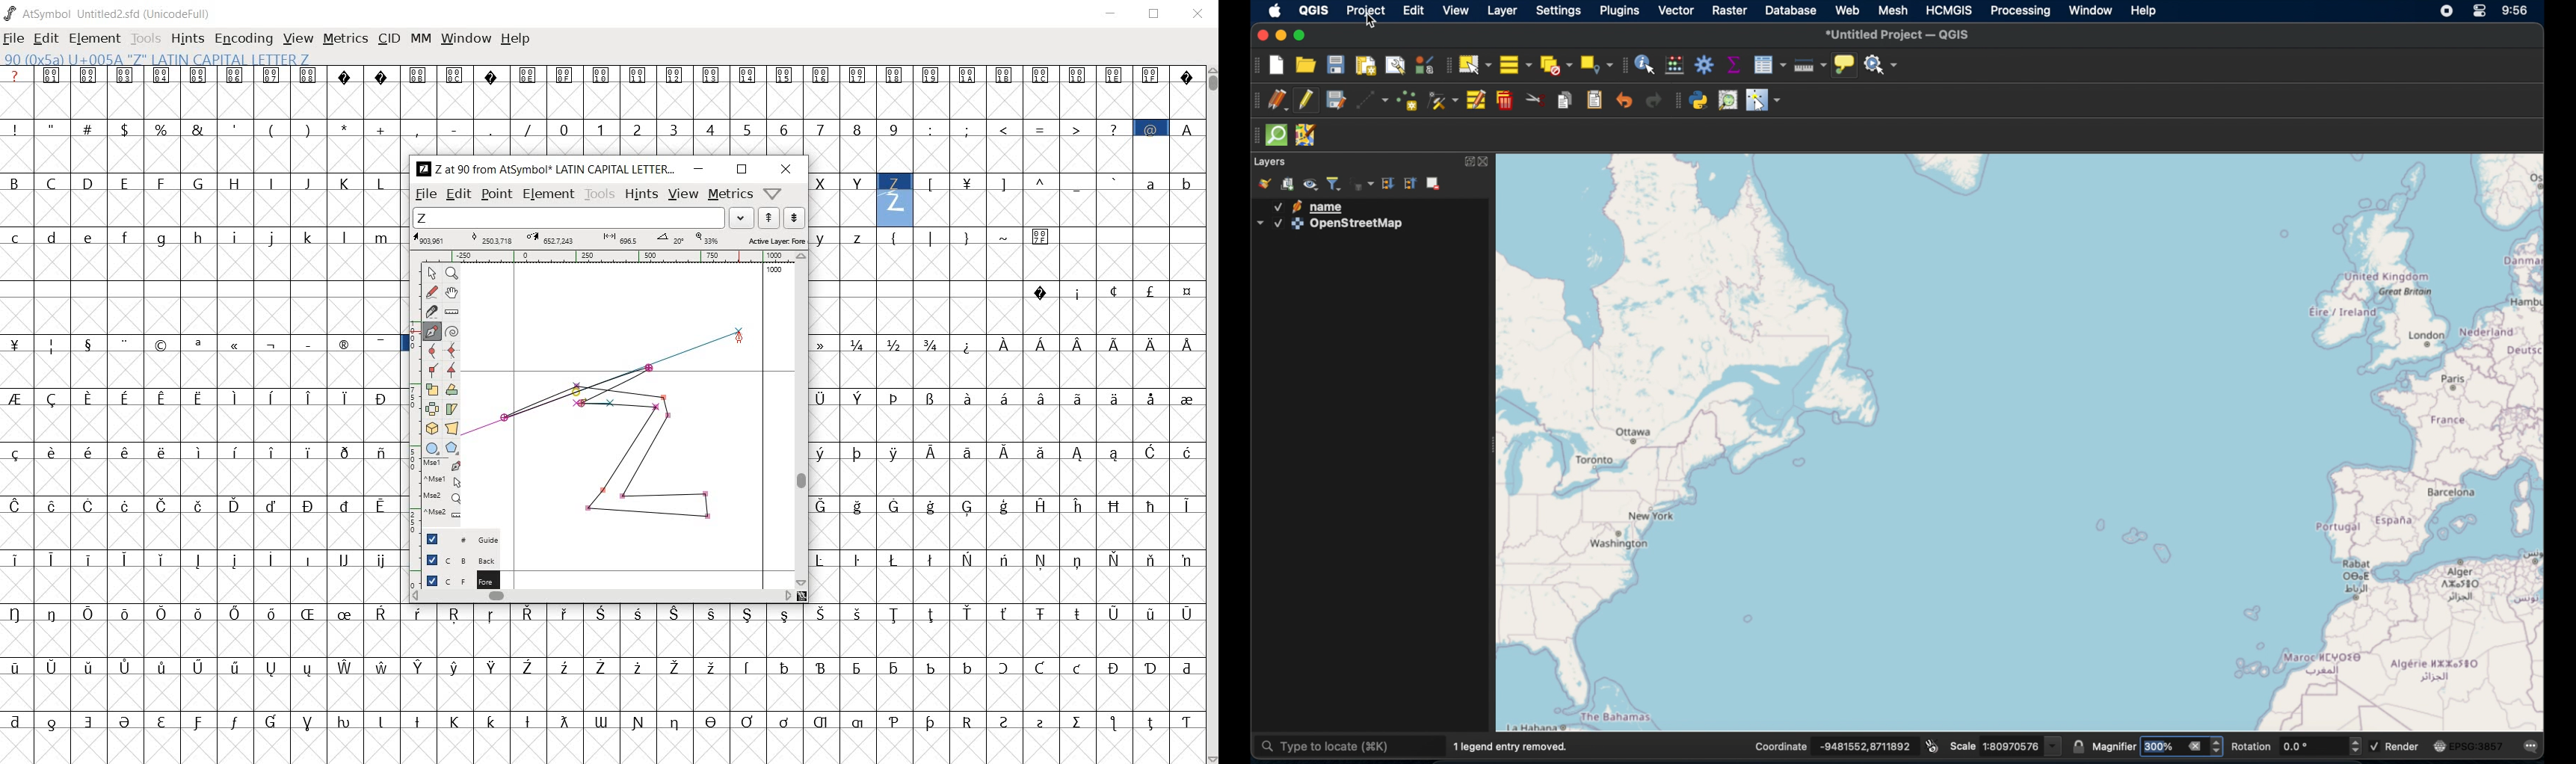 The width and height of the screenshot is (2576, 784). Describe the element at coordinates (1811, 64) in the screenshot. I see `measure line` at that location.